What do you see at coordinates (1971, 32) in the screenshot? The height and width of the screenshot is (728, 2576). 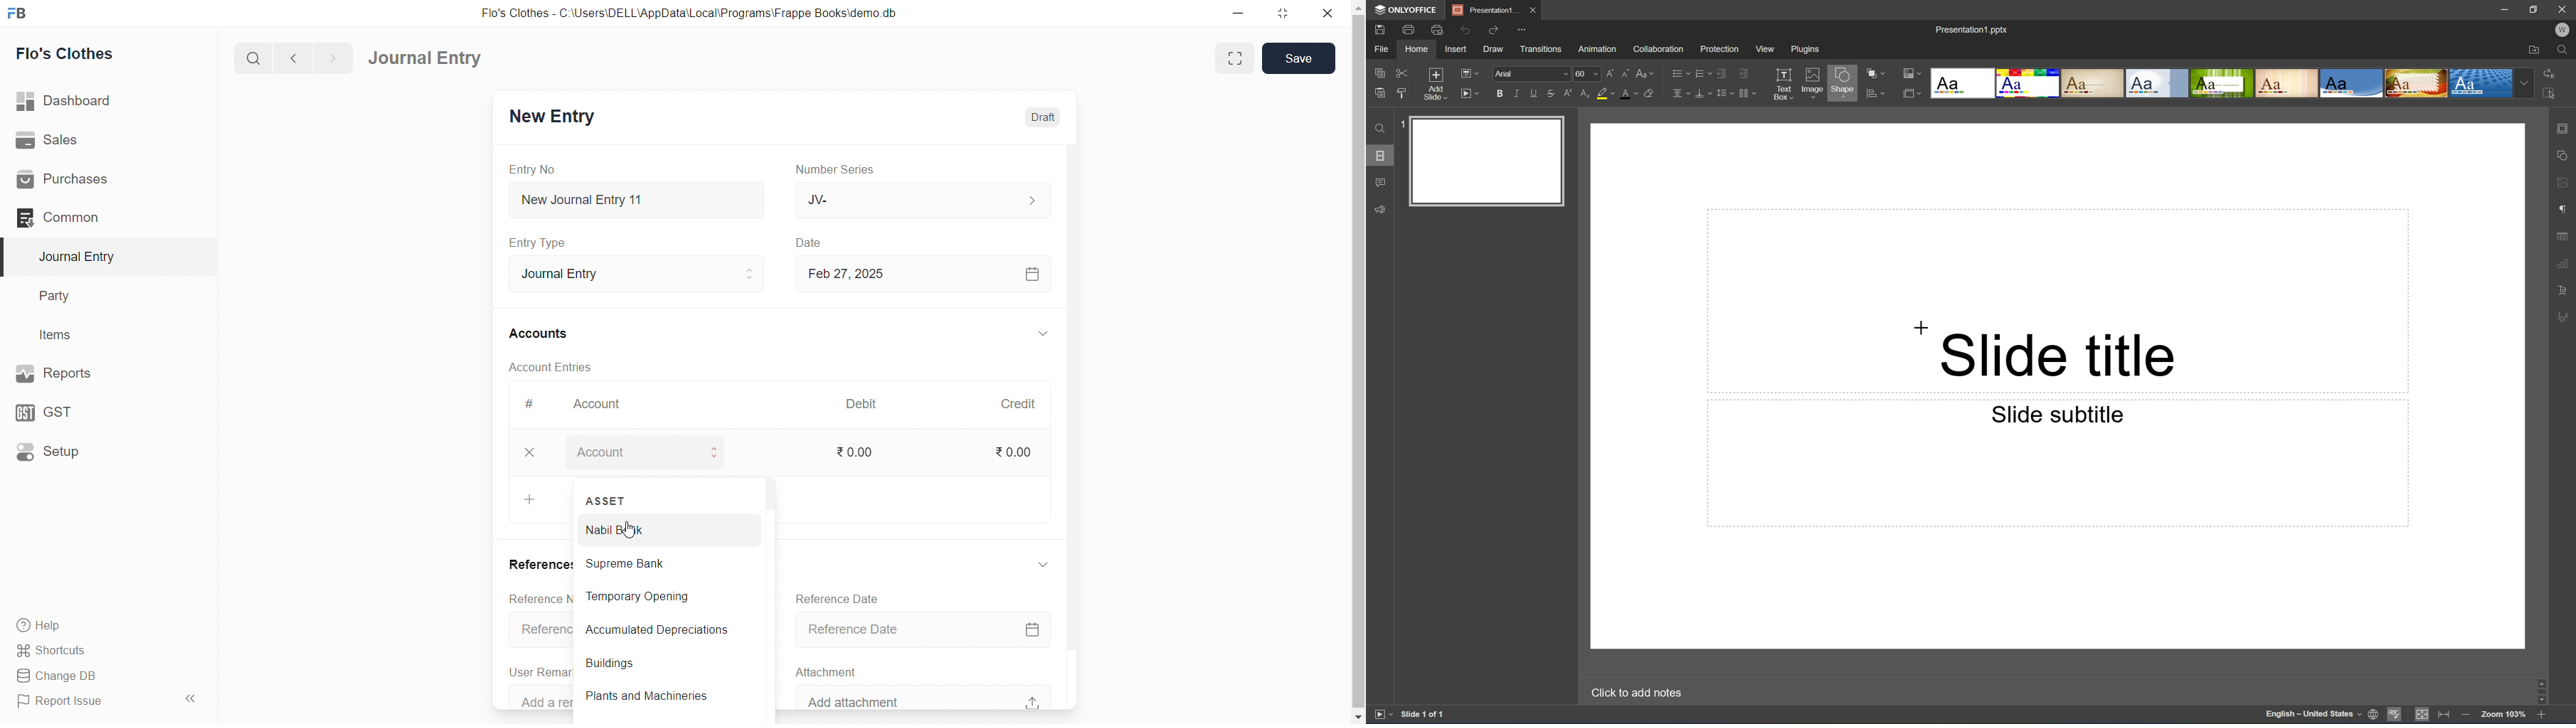 I see `Presentation1.pptx` at bounding box center [1971, 32].